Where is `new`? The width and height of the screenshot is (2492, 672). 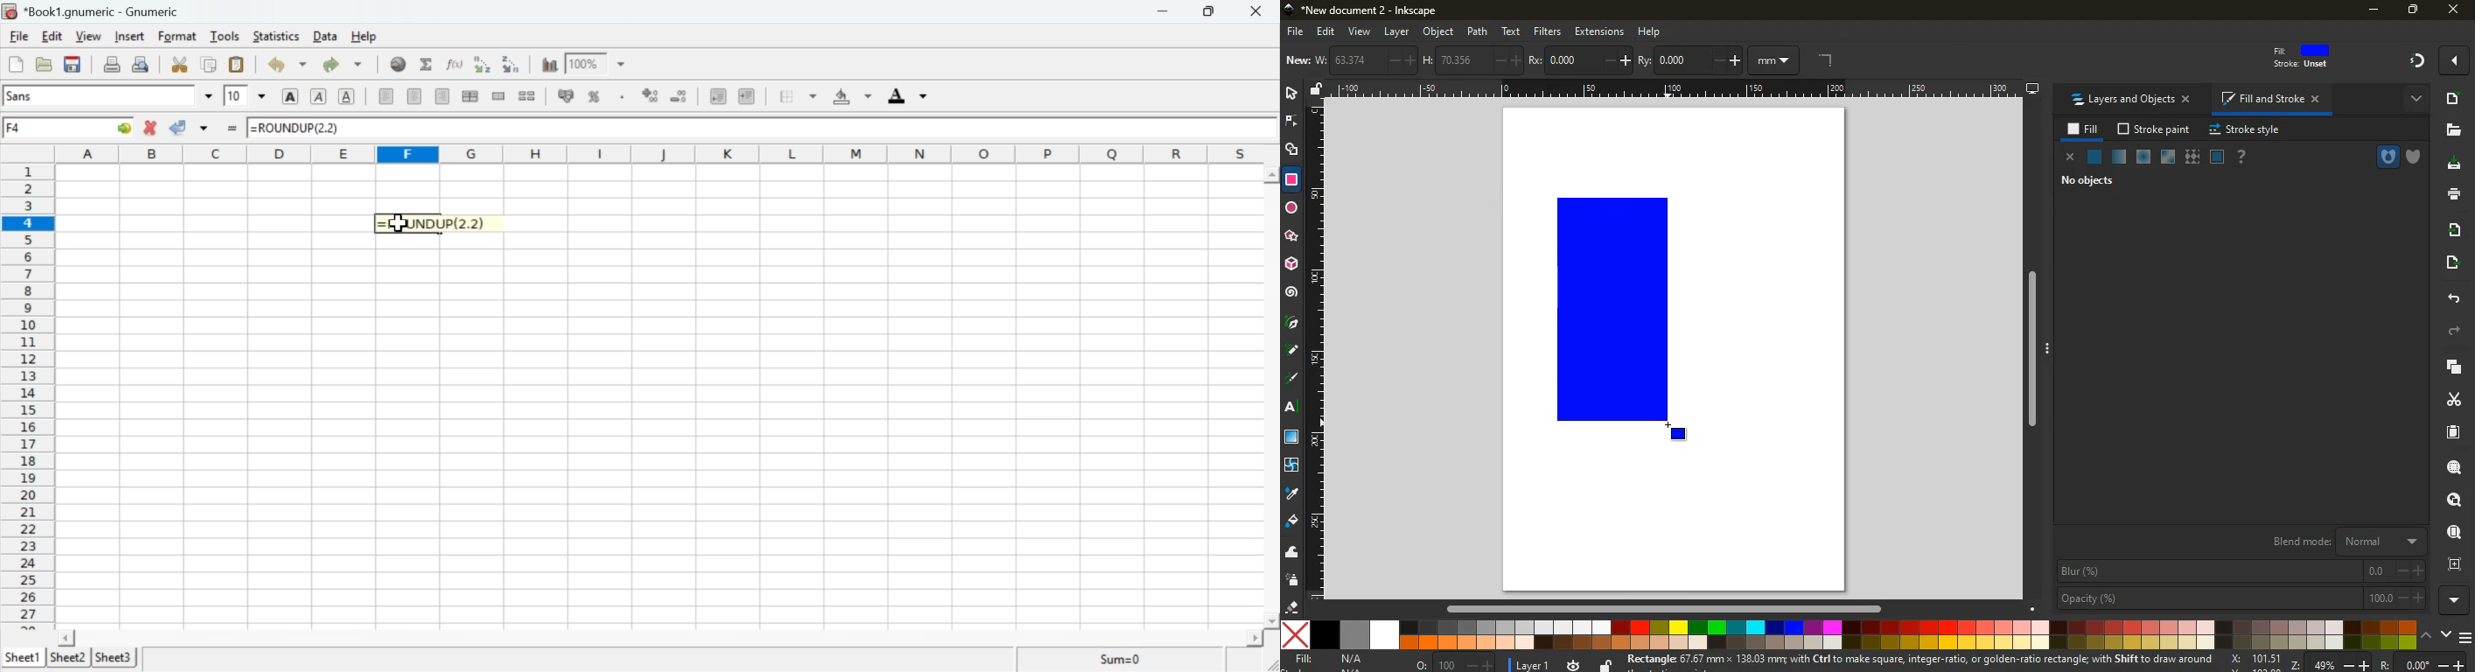 new is located at coordinates (1298, 60).